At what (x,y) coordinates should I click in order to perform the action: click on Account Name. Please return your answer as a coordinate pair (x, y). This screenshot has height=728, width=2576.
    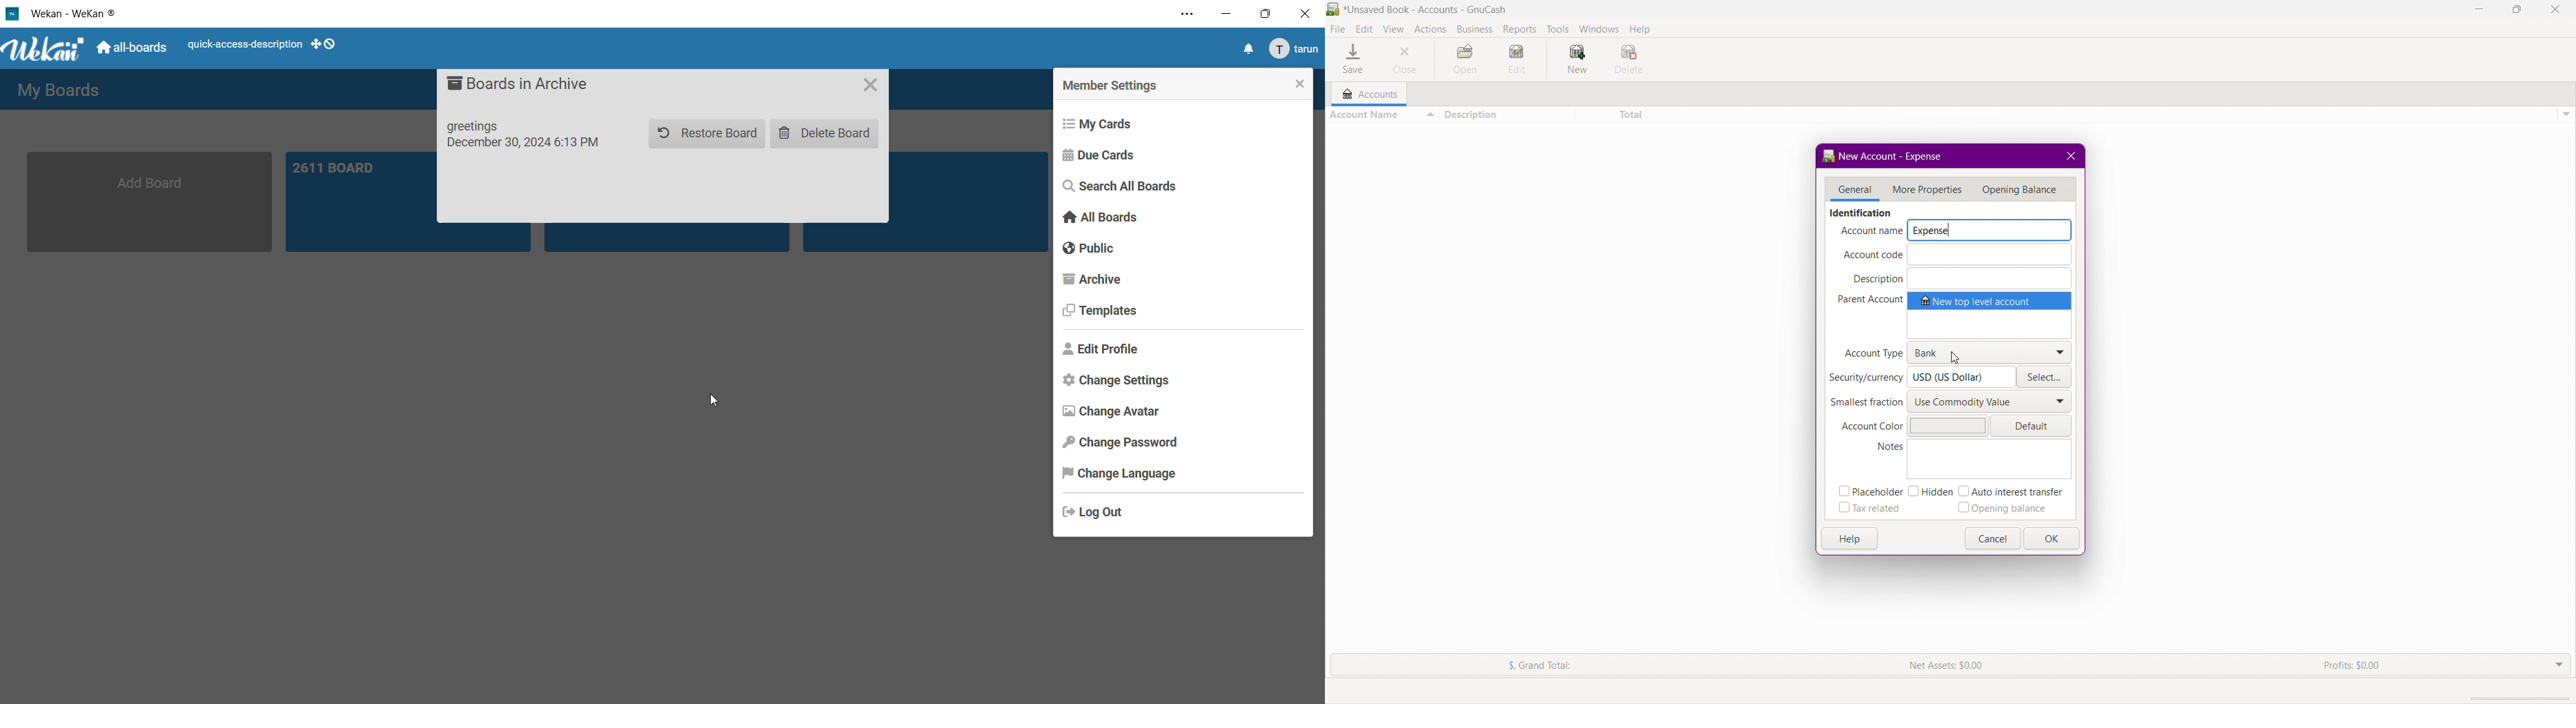
    Looking at the image, I should click on (1870, 232).